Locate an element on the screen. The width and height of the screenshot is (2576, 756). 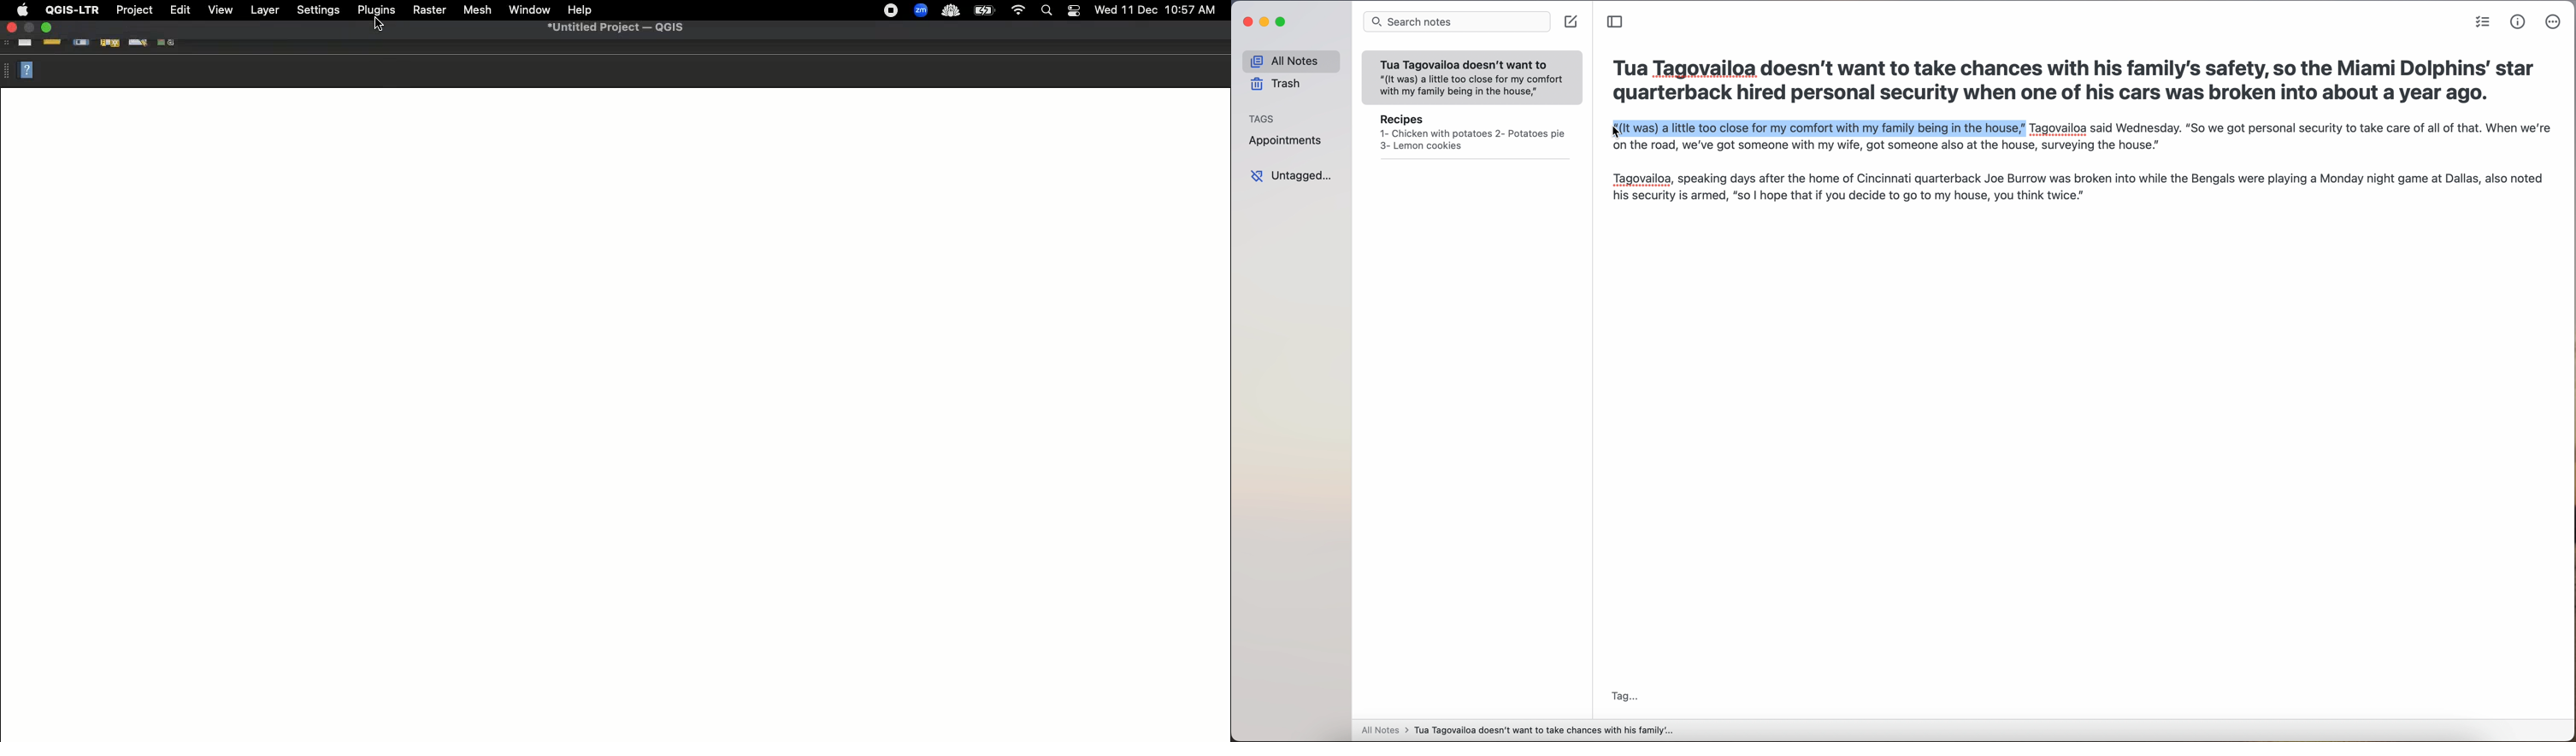
cursor is located at coordinates (376, 26).